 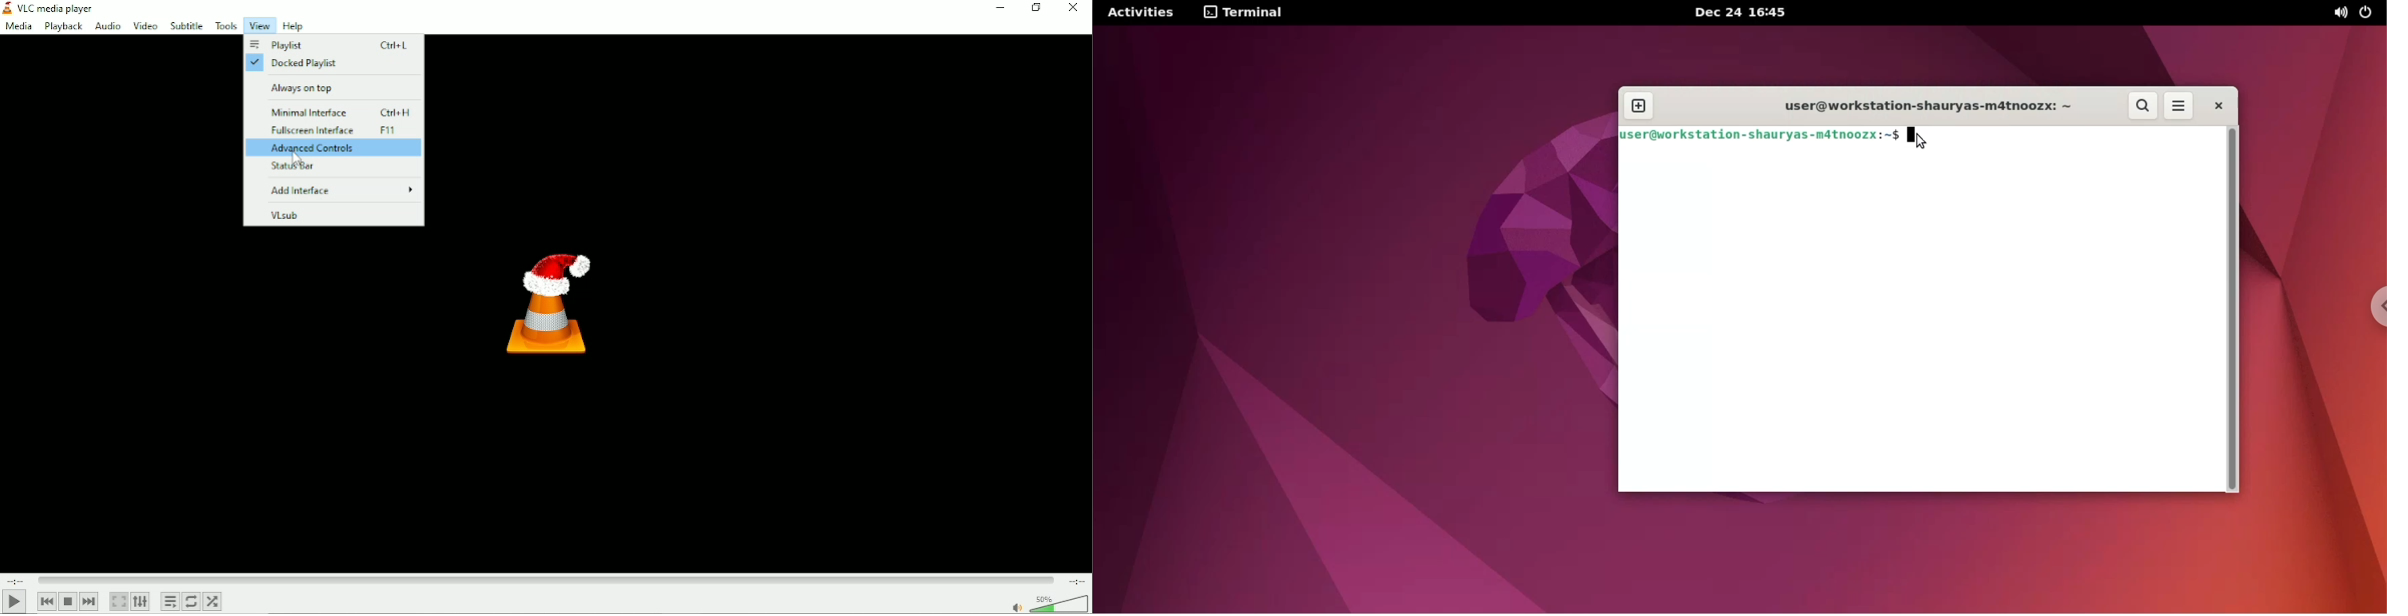 What do you see at coordinates (257, 26) in the screenshot?
I see `View` at bounding box center [257, 26].